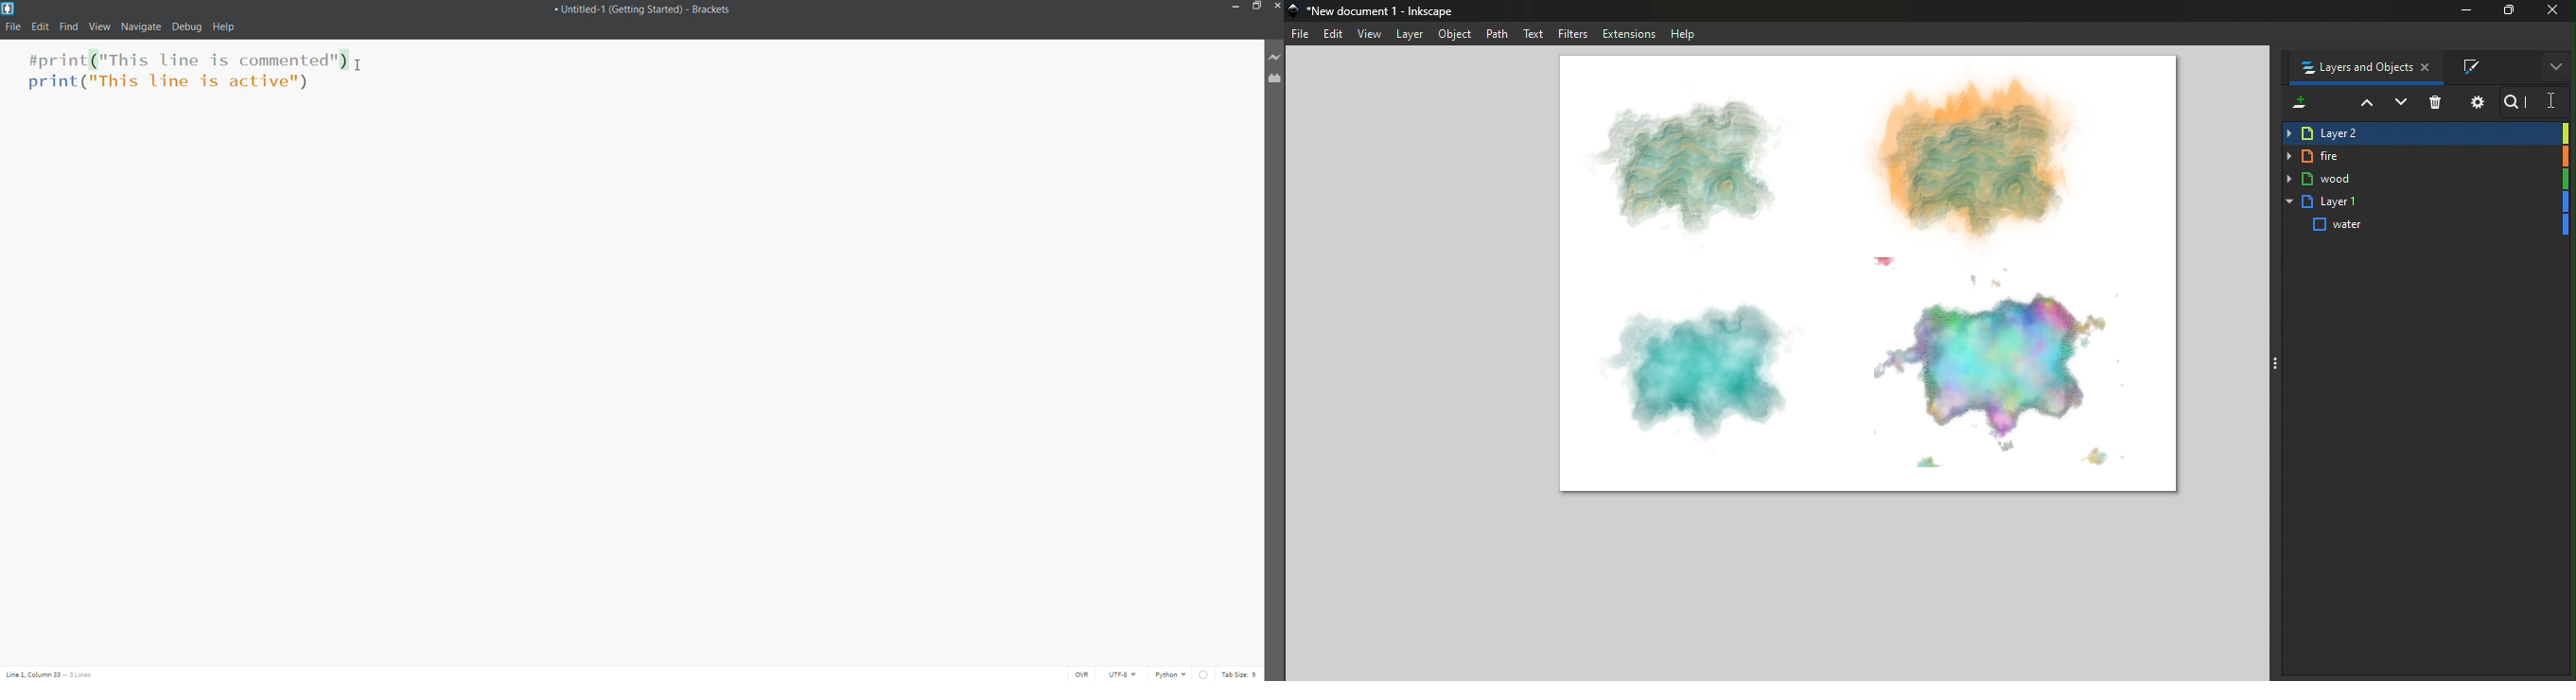  I want to click on Commented Code, so click(185, 60).